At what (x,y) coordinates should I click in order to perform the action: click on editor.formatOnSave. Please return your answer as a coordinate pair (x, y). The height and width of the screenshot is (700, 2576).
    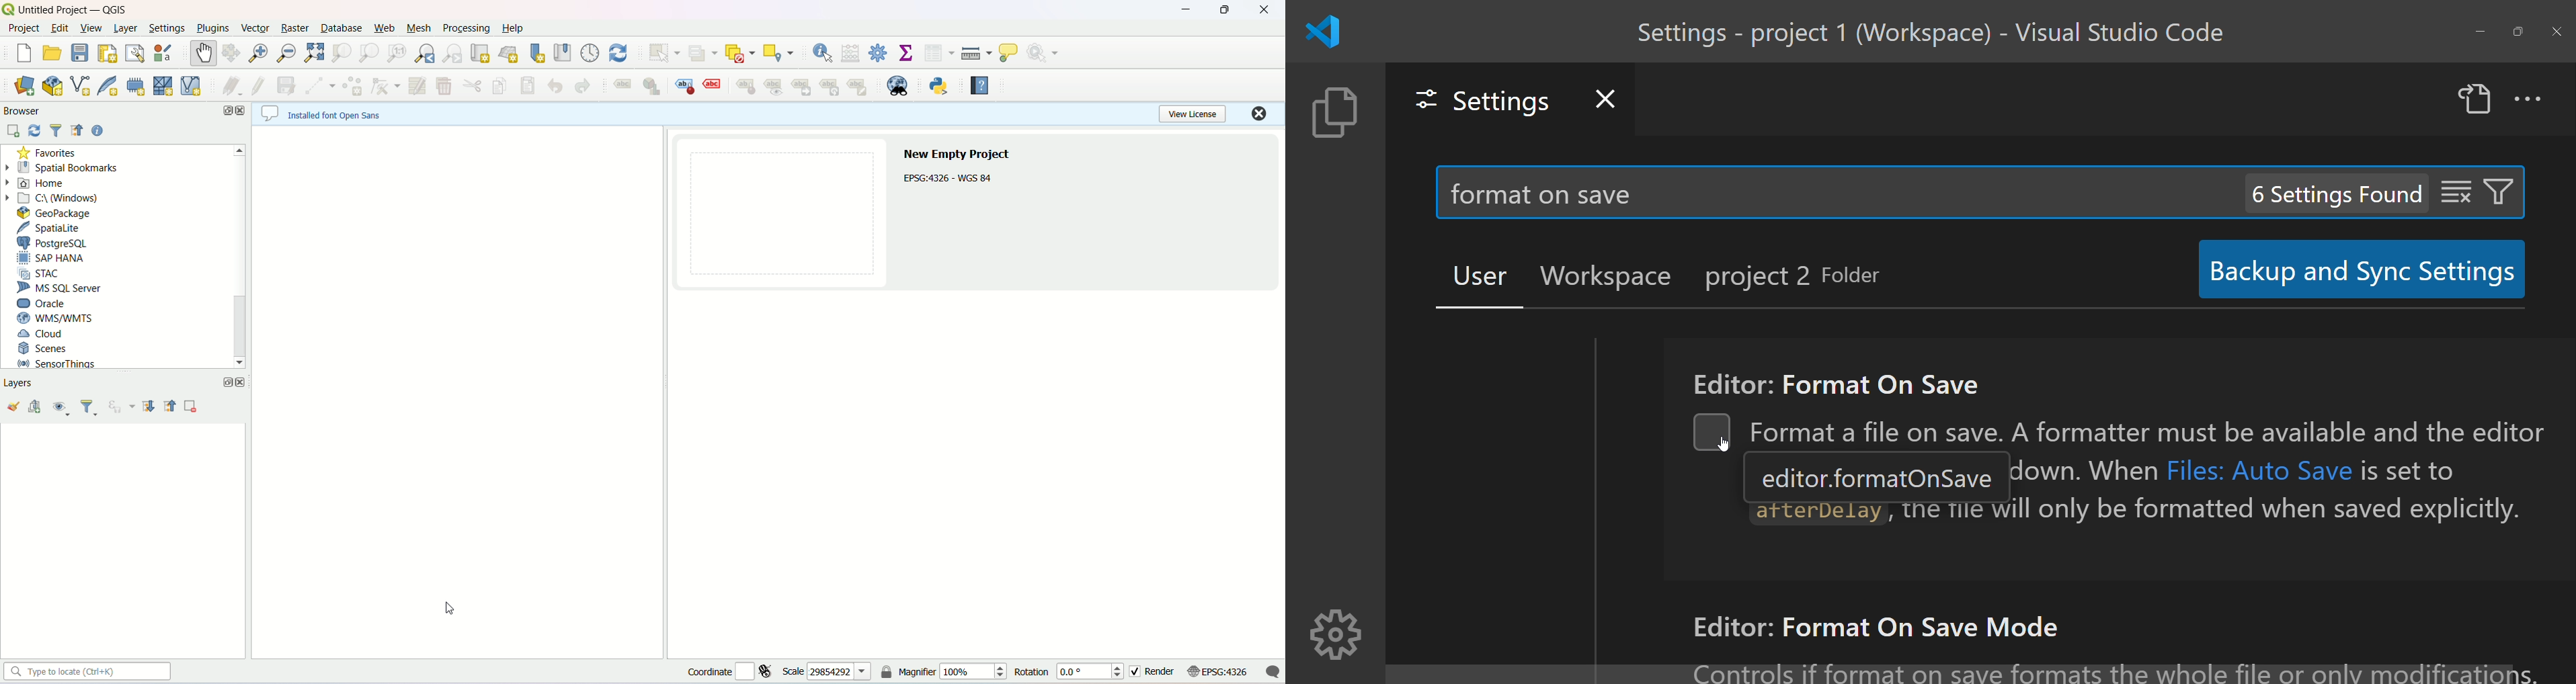
    Looking at the image, I should click on (1878, 477).